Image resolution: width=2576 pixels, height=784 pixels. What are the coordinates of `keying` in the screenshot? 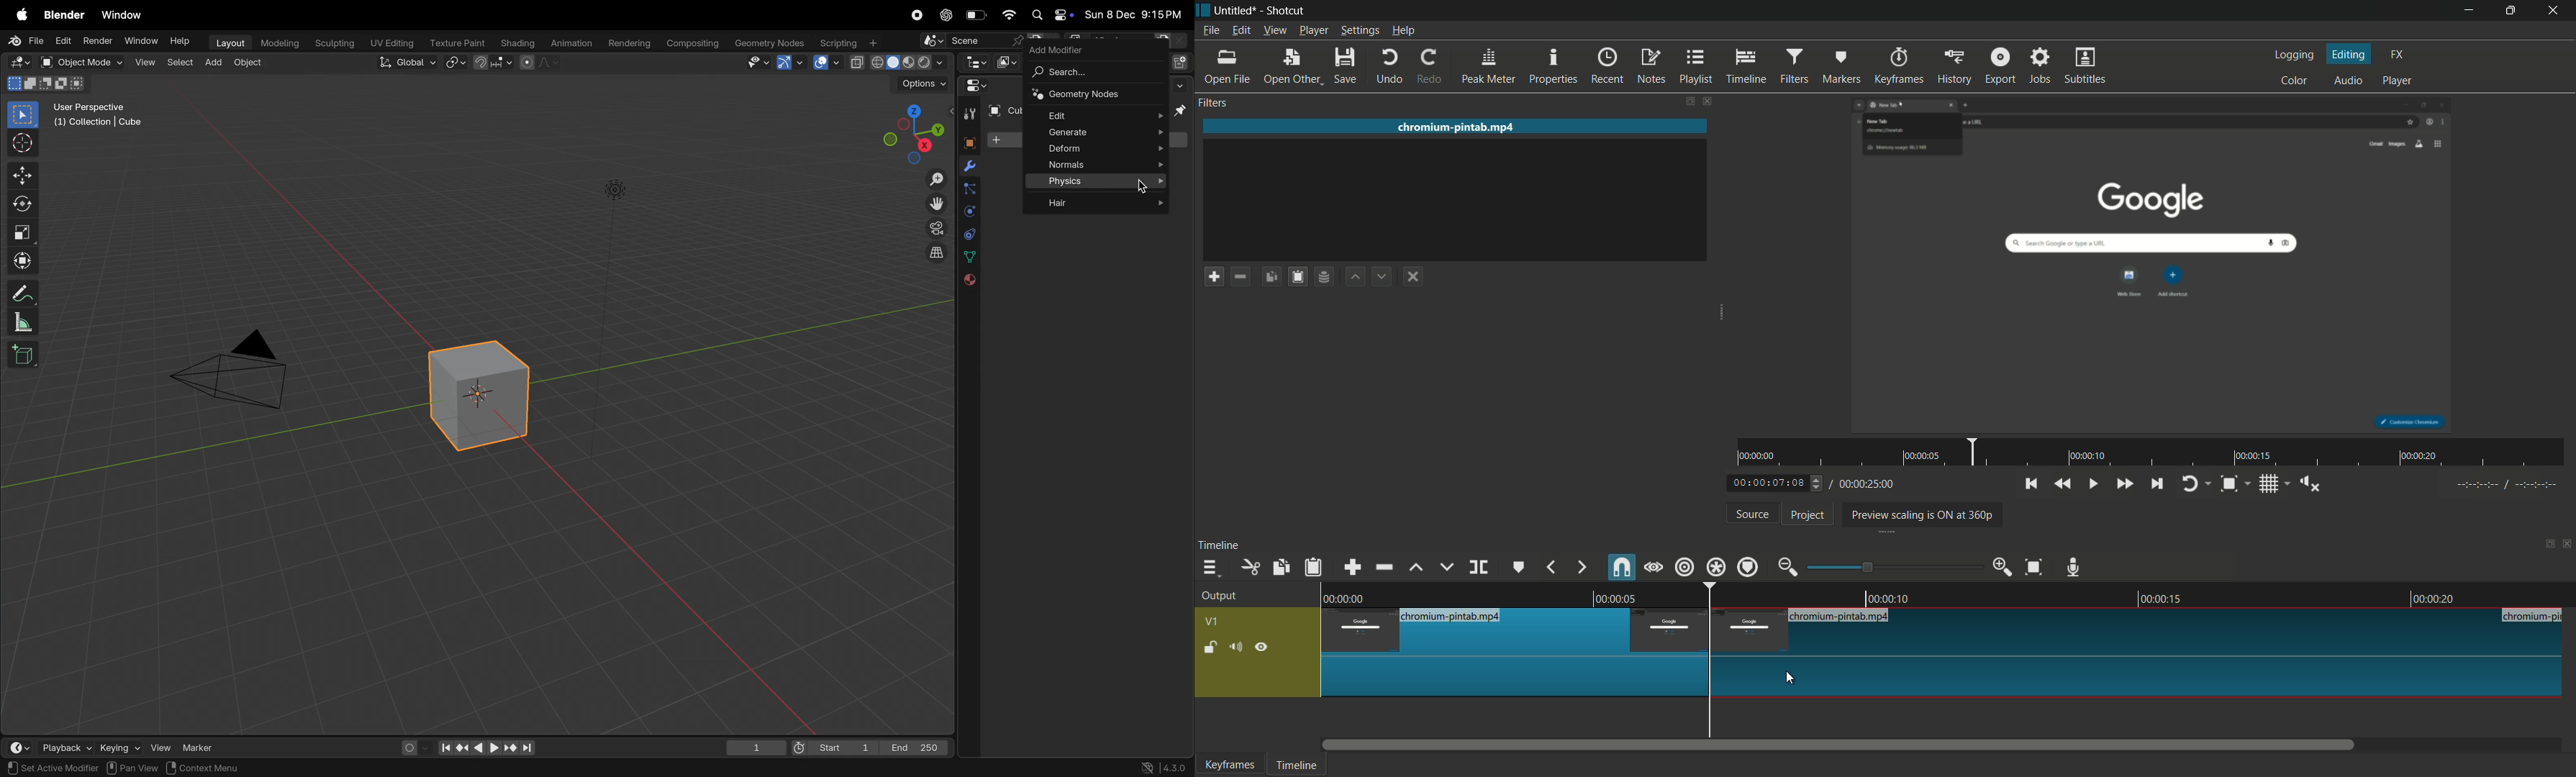 It's located at (117, 747).